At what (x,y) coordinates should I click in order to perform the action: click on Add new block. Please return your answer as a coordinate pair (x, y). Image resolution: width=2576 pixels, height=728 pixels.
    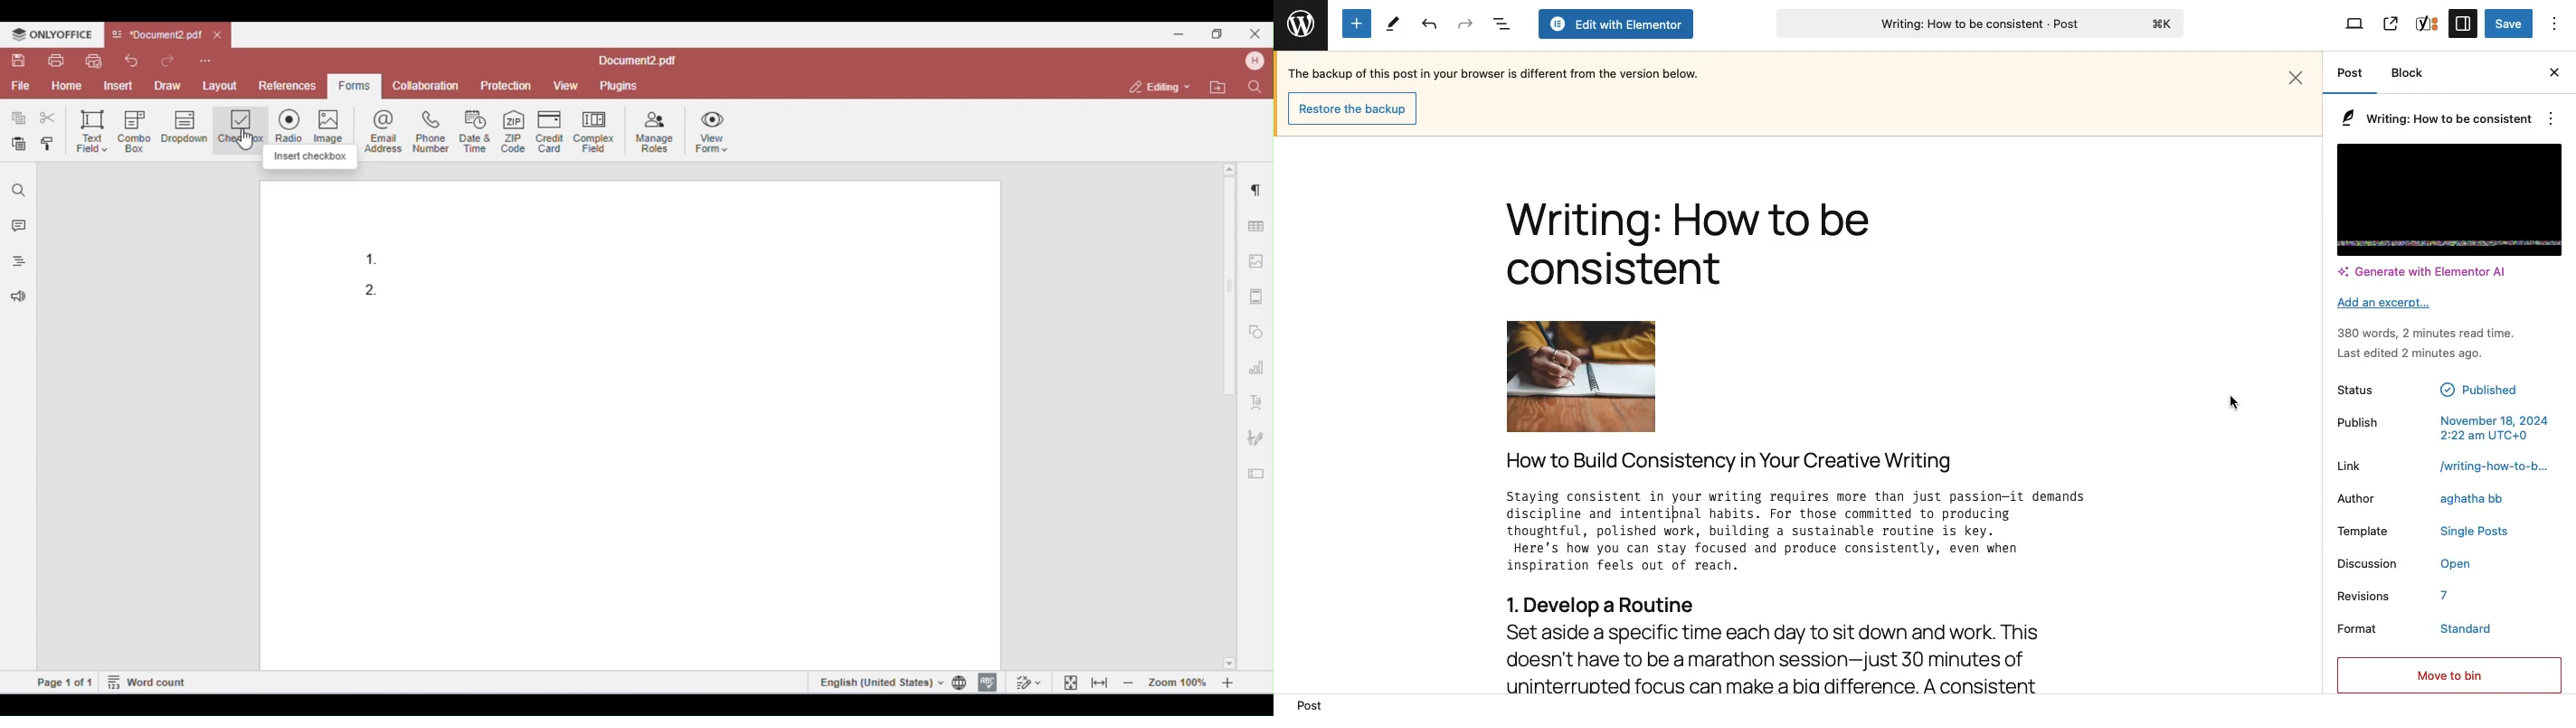
    Looking at the image, I should click on (1357, 24).